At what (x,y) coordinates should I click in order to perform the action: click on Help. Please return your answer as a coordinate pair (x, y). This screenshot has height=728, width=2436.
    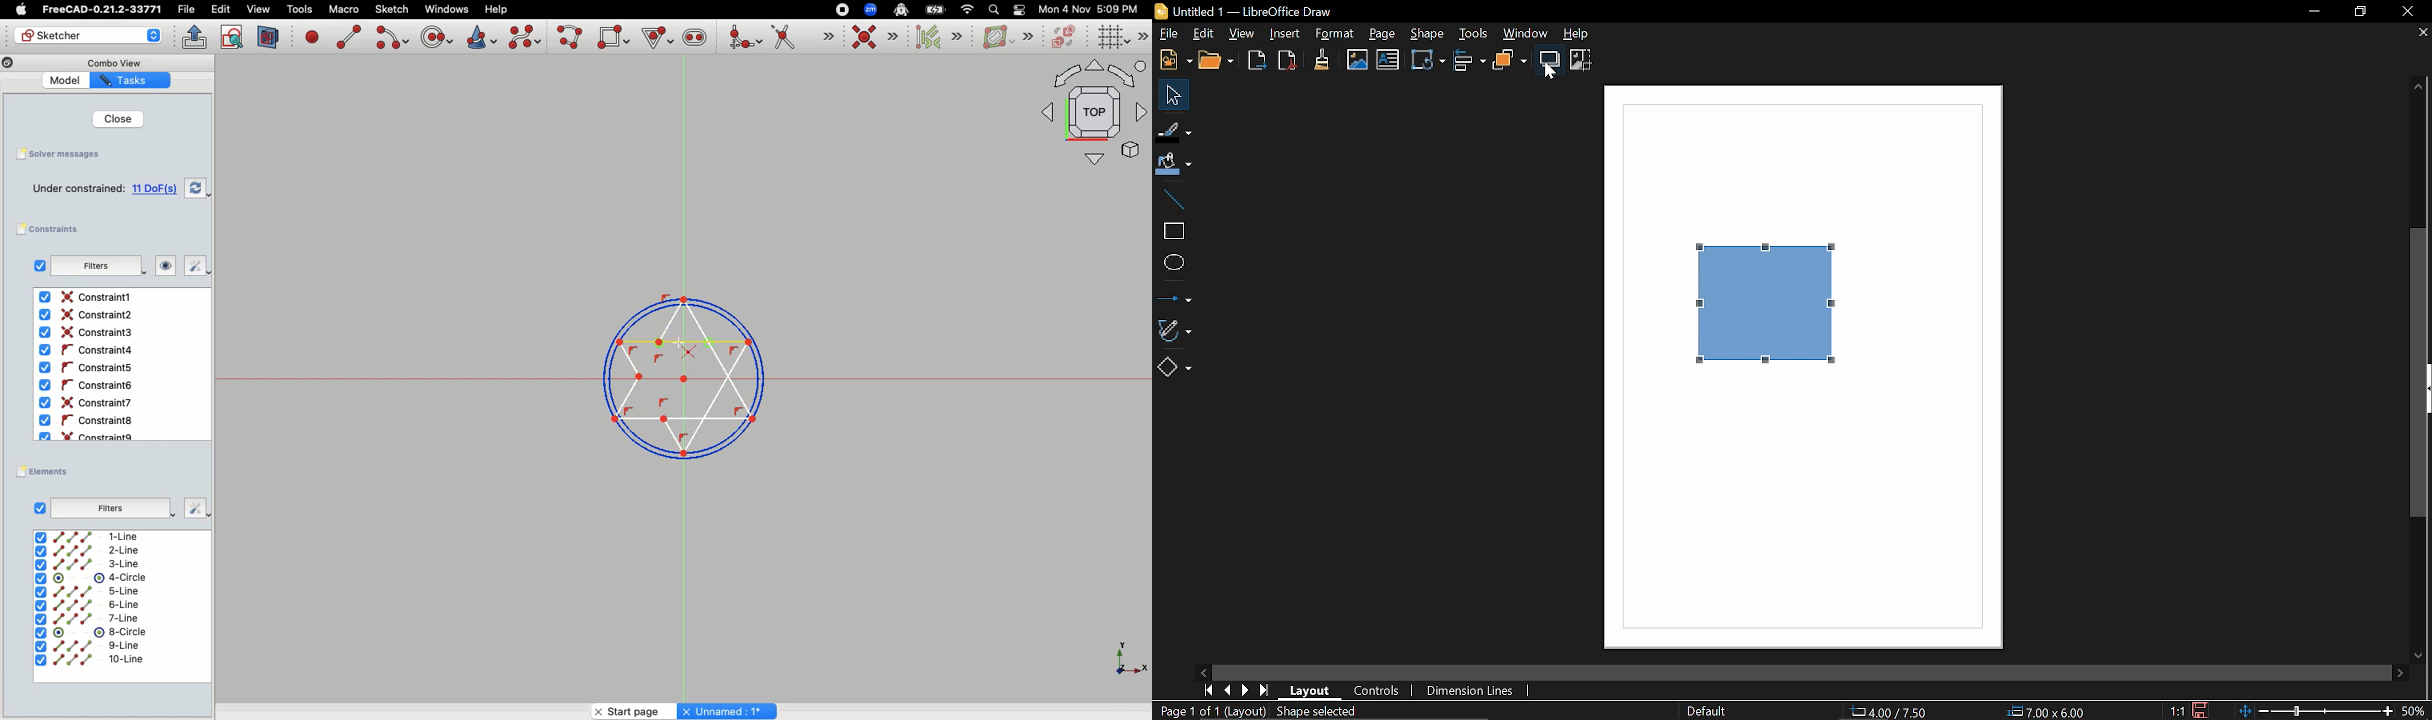
    Looking at the image, I should click on (1584, 33).